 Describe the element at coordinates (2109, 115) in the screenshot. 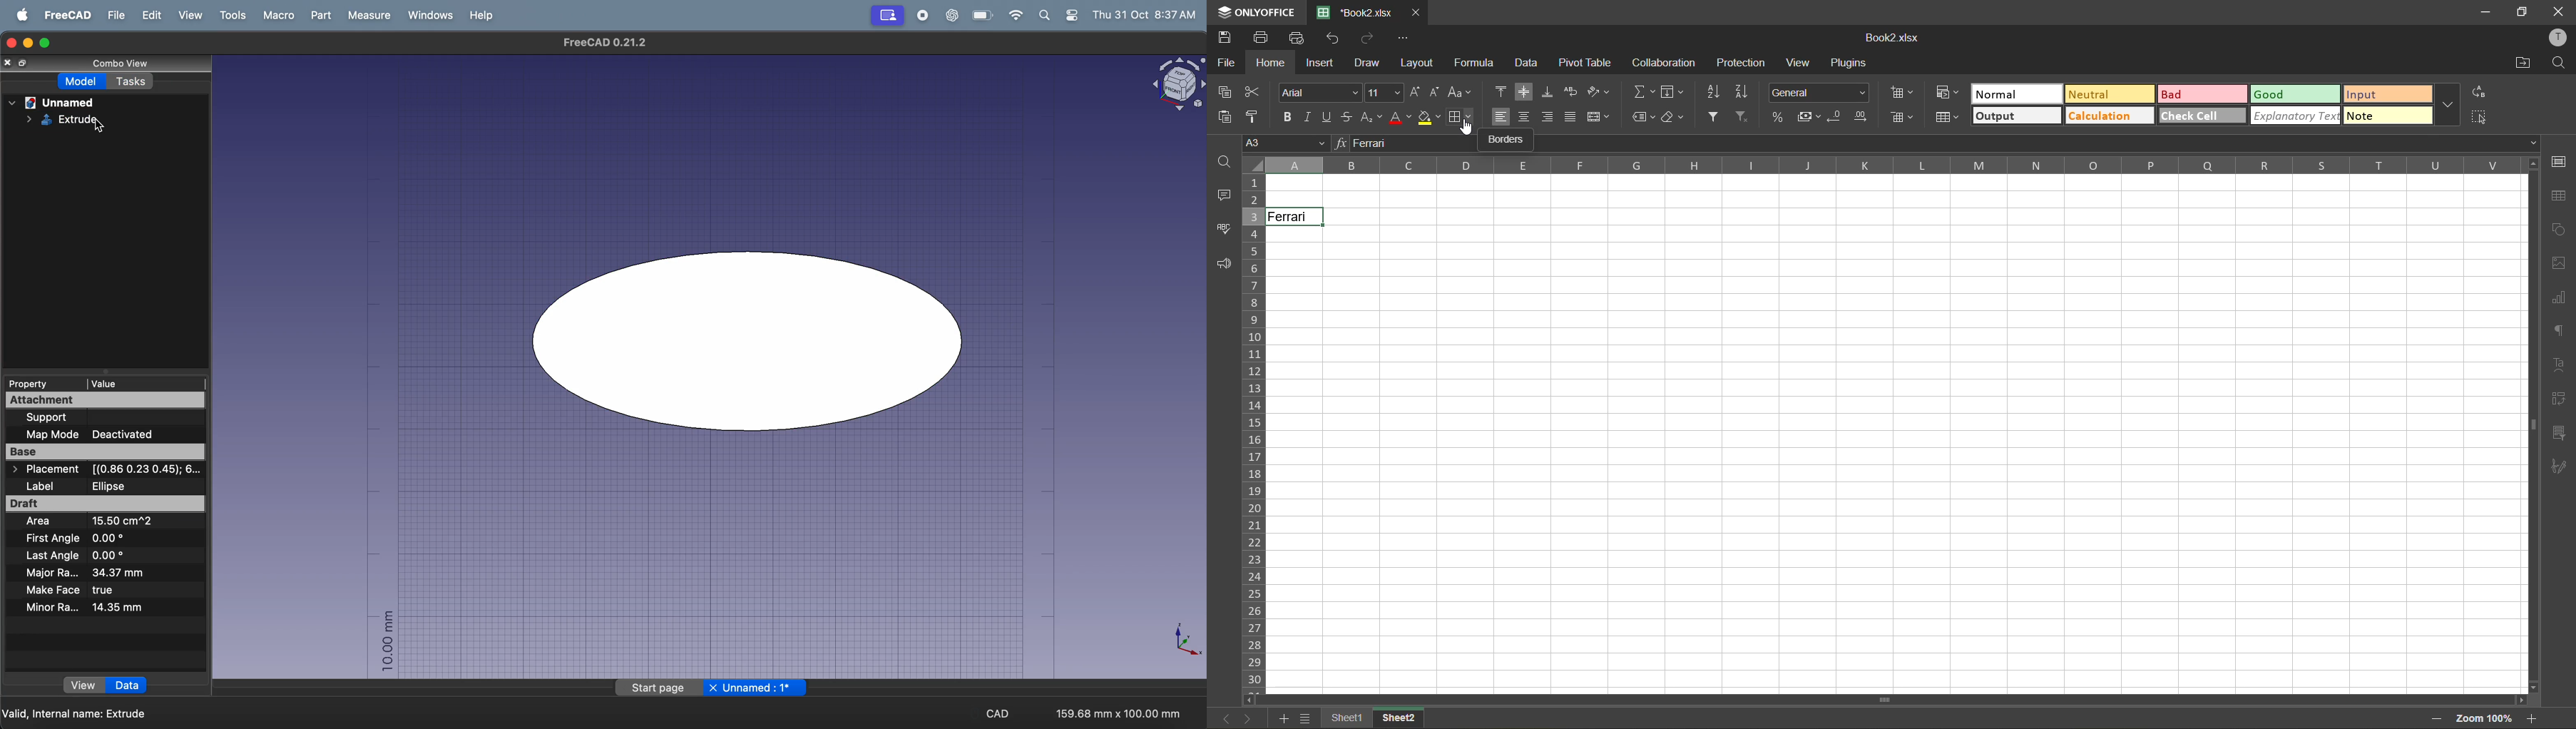

I see `calculation` at that location.